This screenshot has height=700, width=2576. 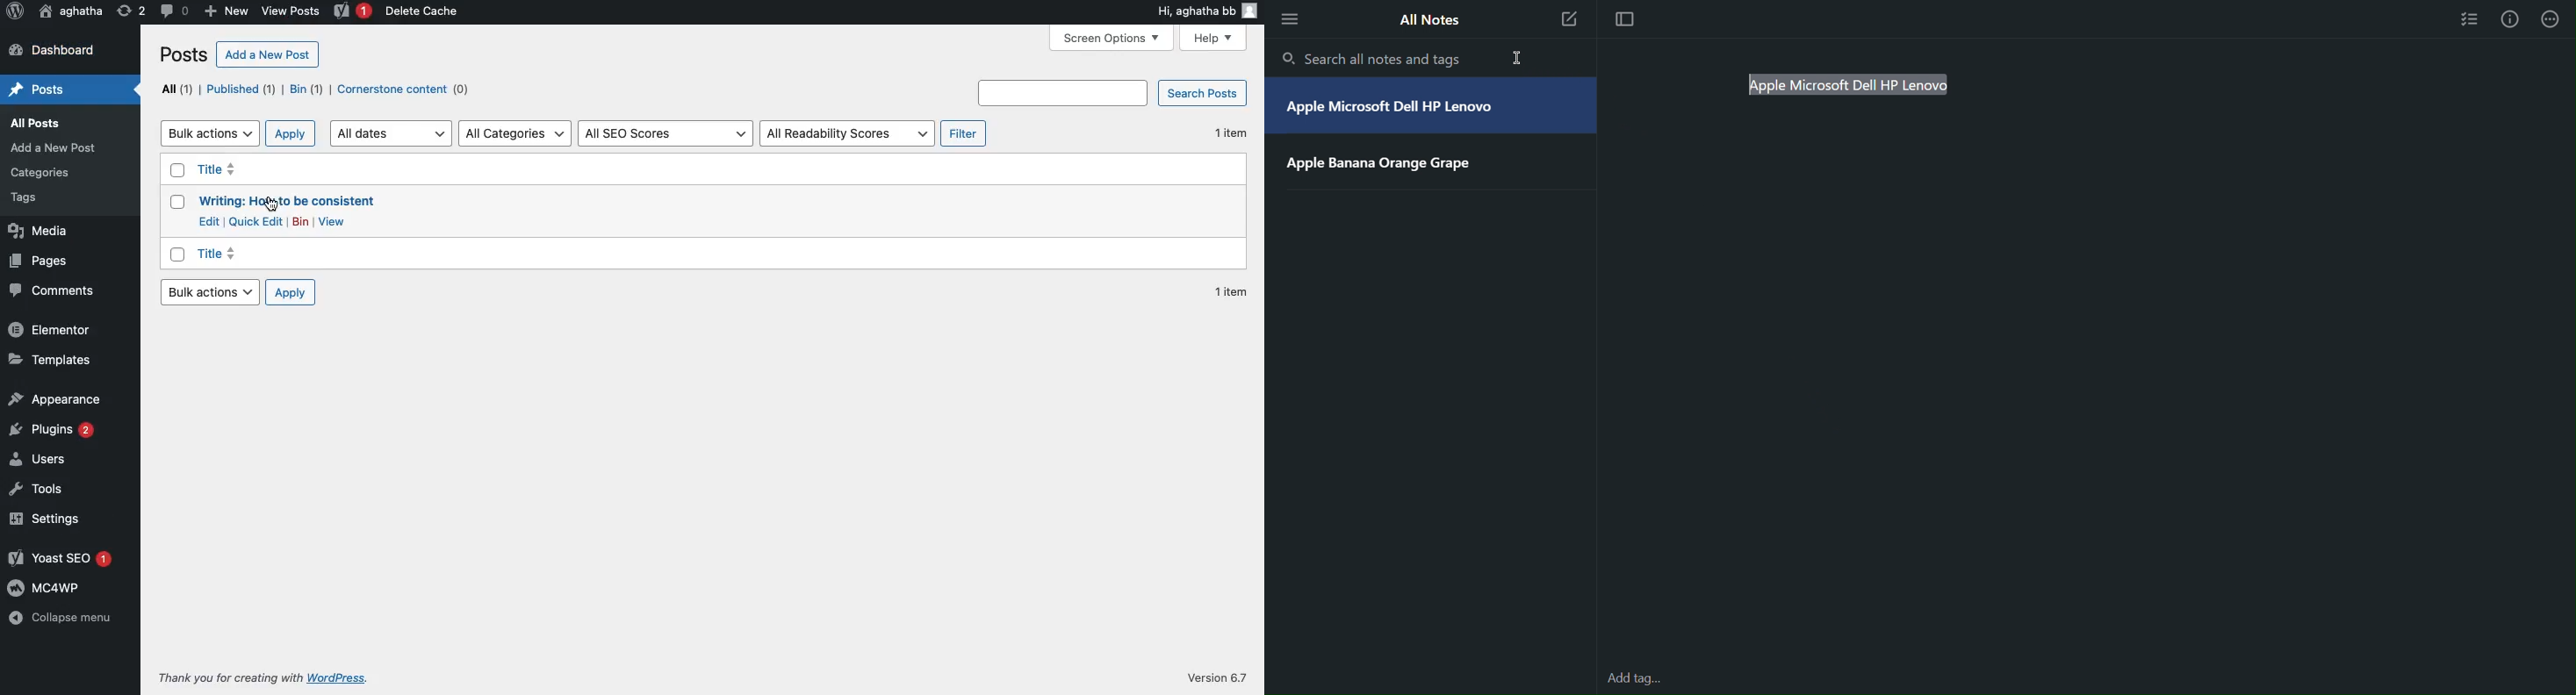 I want to click on Bin, so click(x=301, y=222).